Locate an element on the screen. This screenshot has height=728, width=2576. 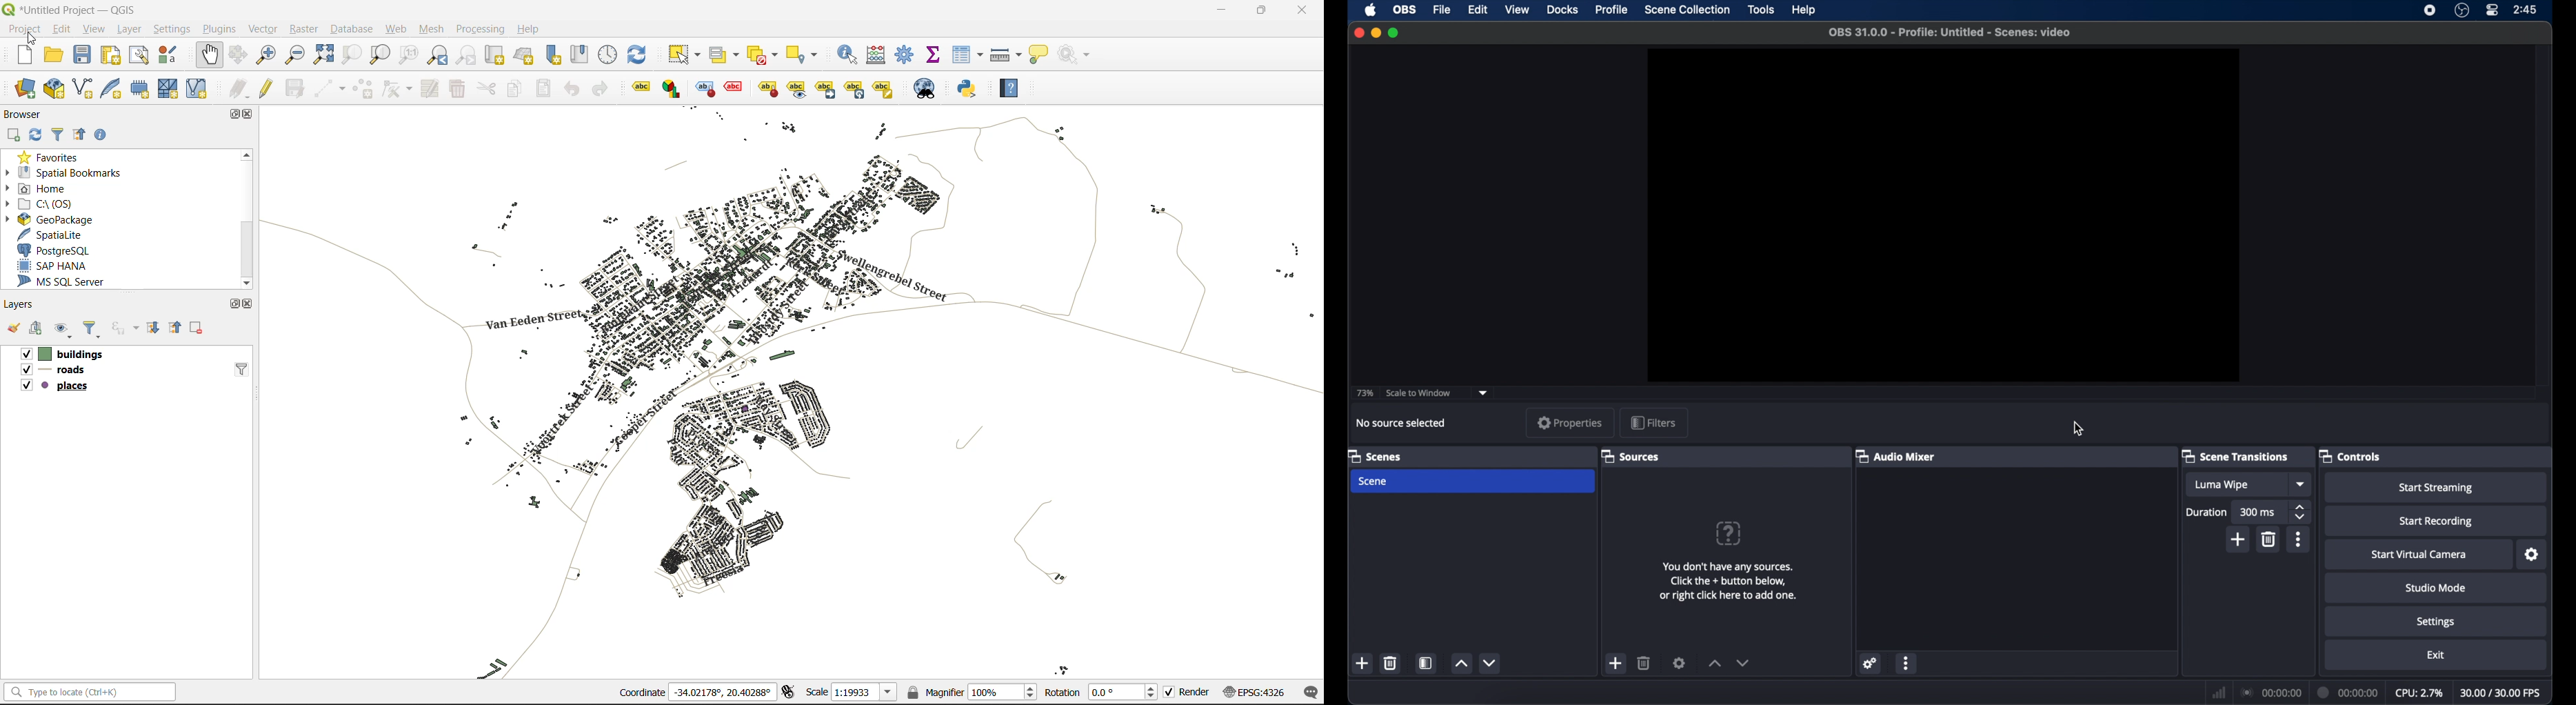
more options is located at coordinates (2299, 539).